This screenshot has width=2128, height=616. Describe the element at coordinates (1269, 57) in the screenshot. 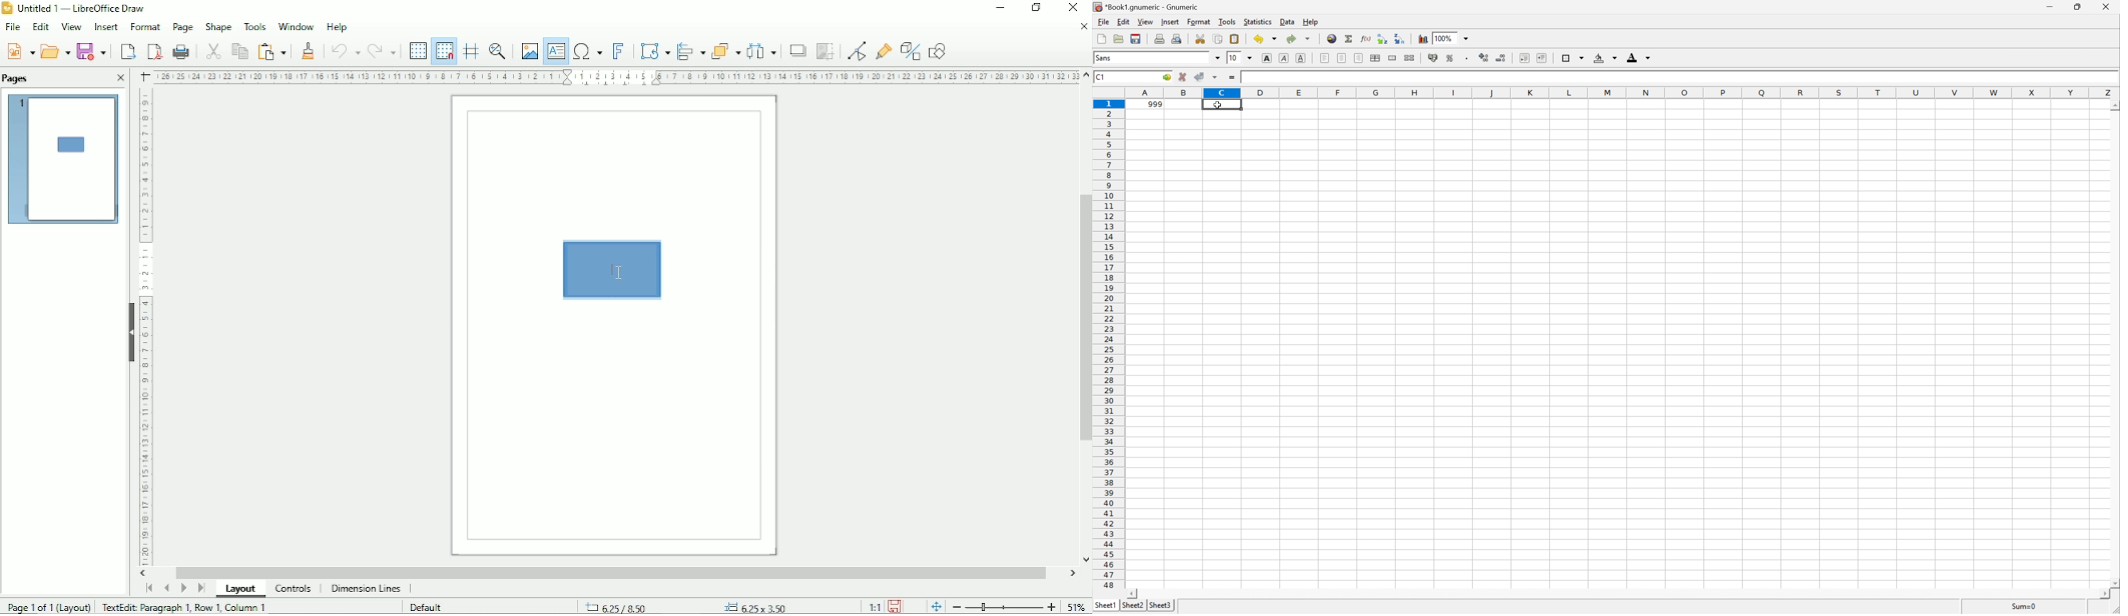

I see `bold` at that location.